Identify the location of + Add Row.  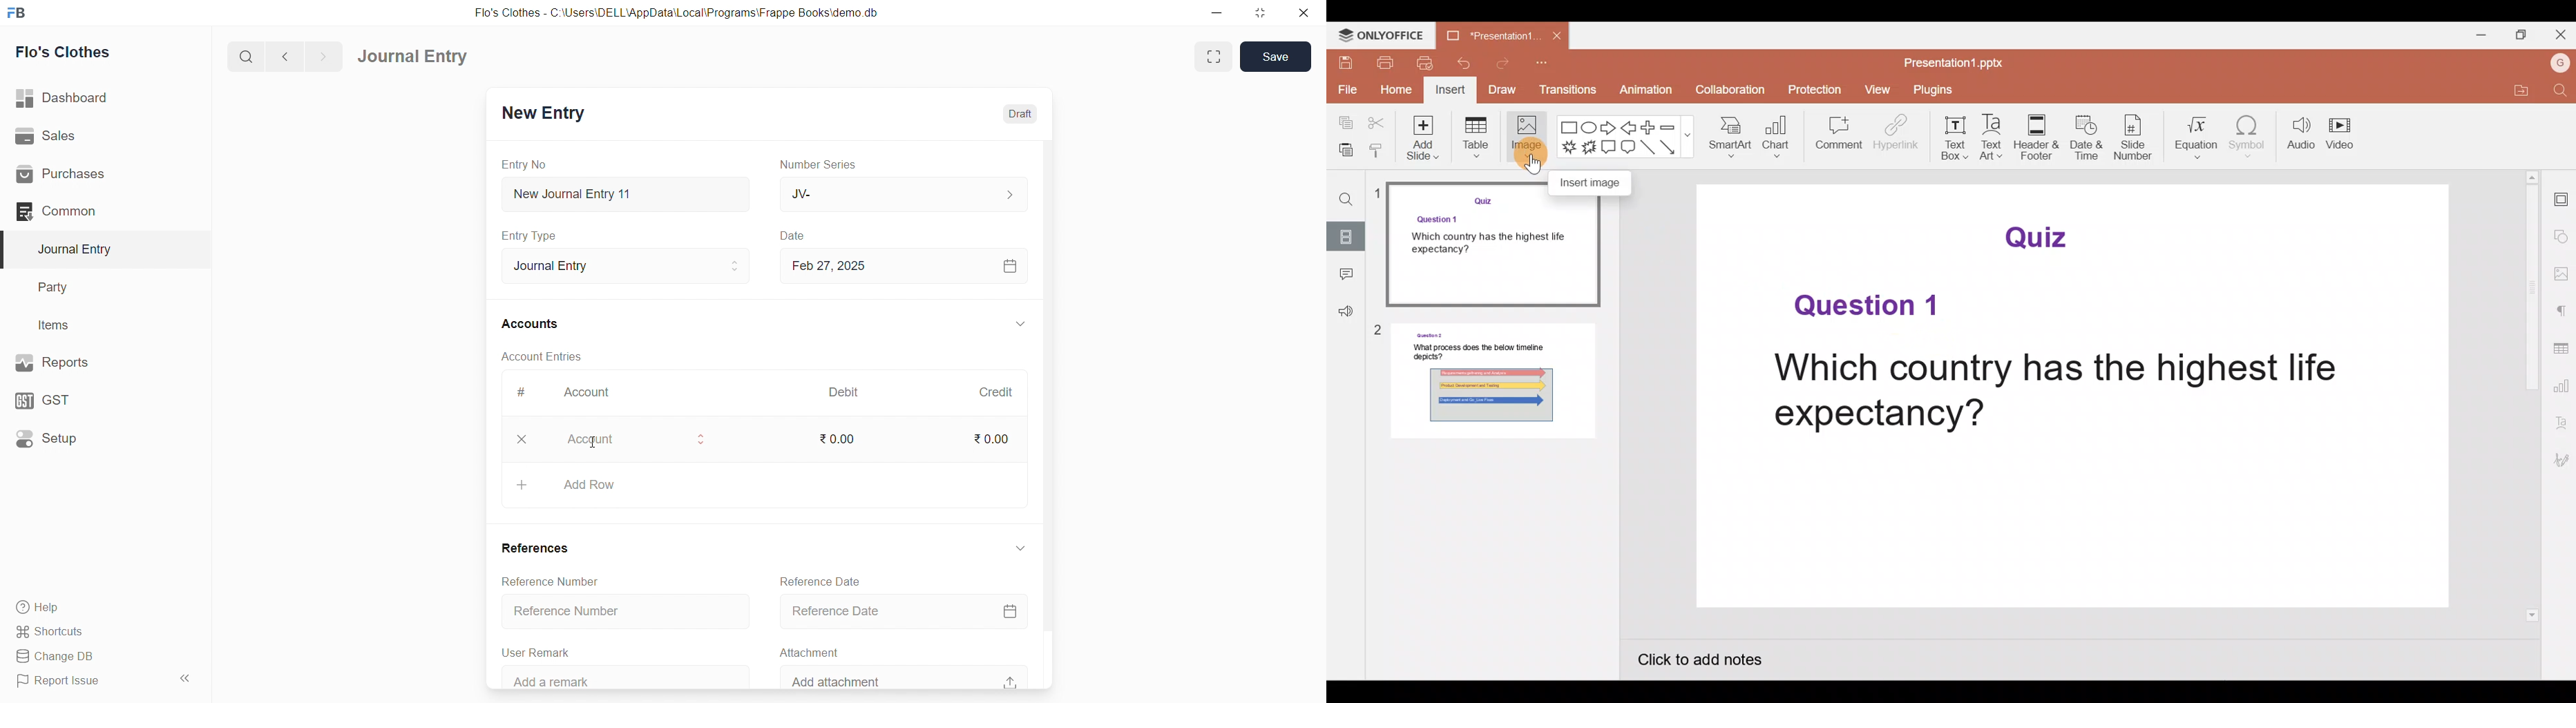
(765, 485).